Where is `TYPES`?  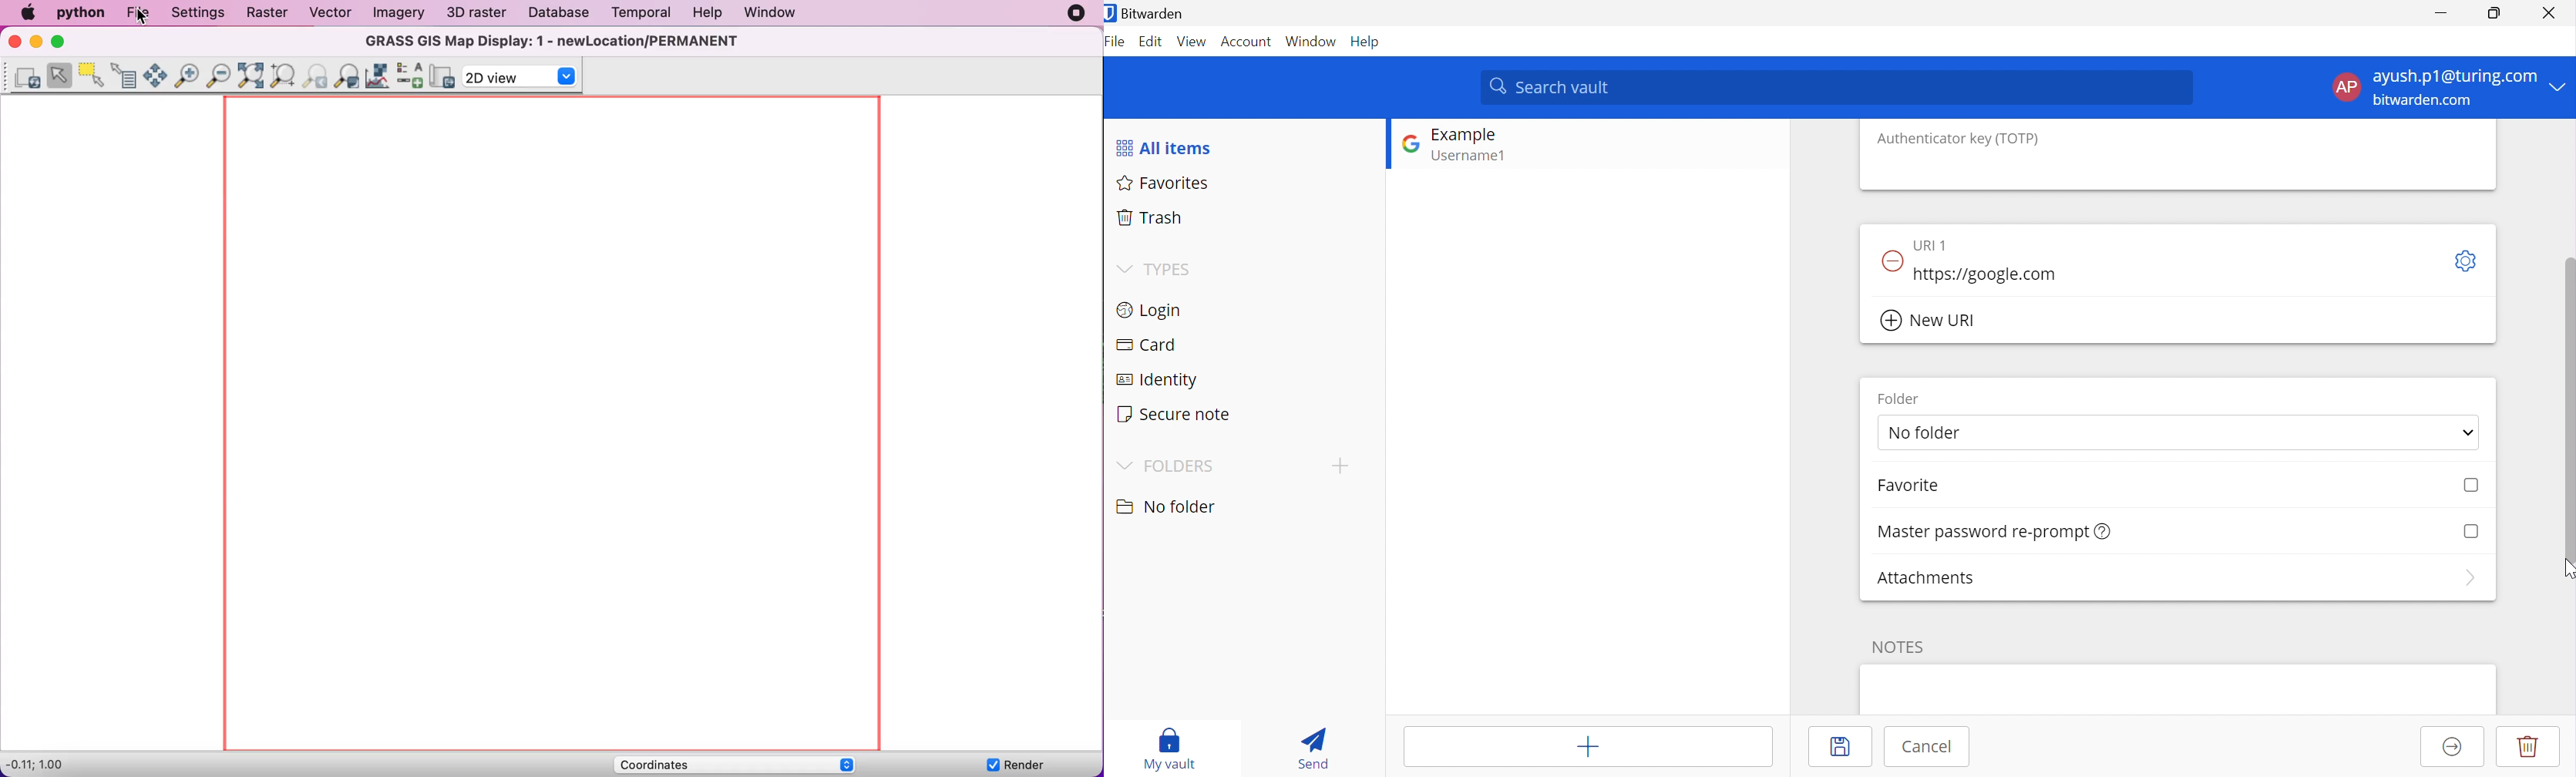
TYPES is located at coordinates (1171, 268).